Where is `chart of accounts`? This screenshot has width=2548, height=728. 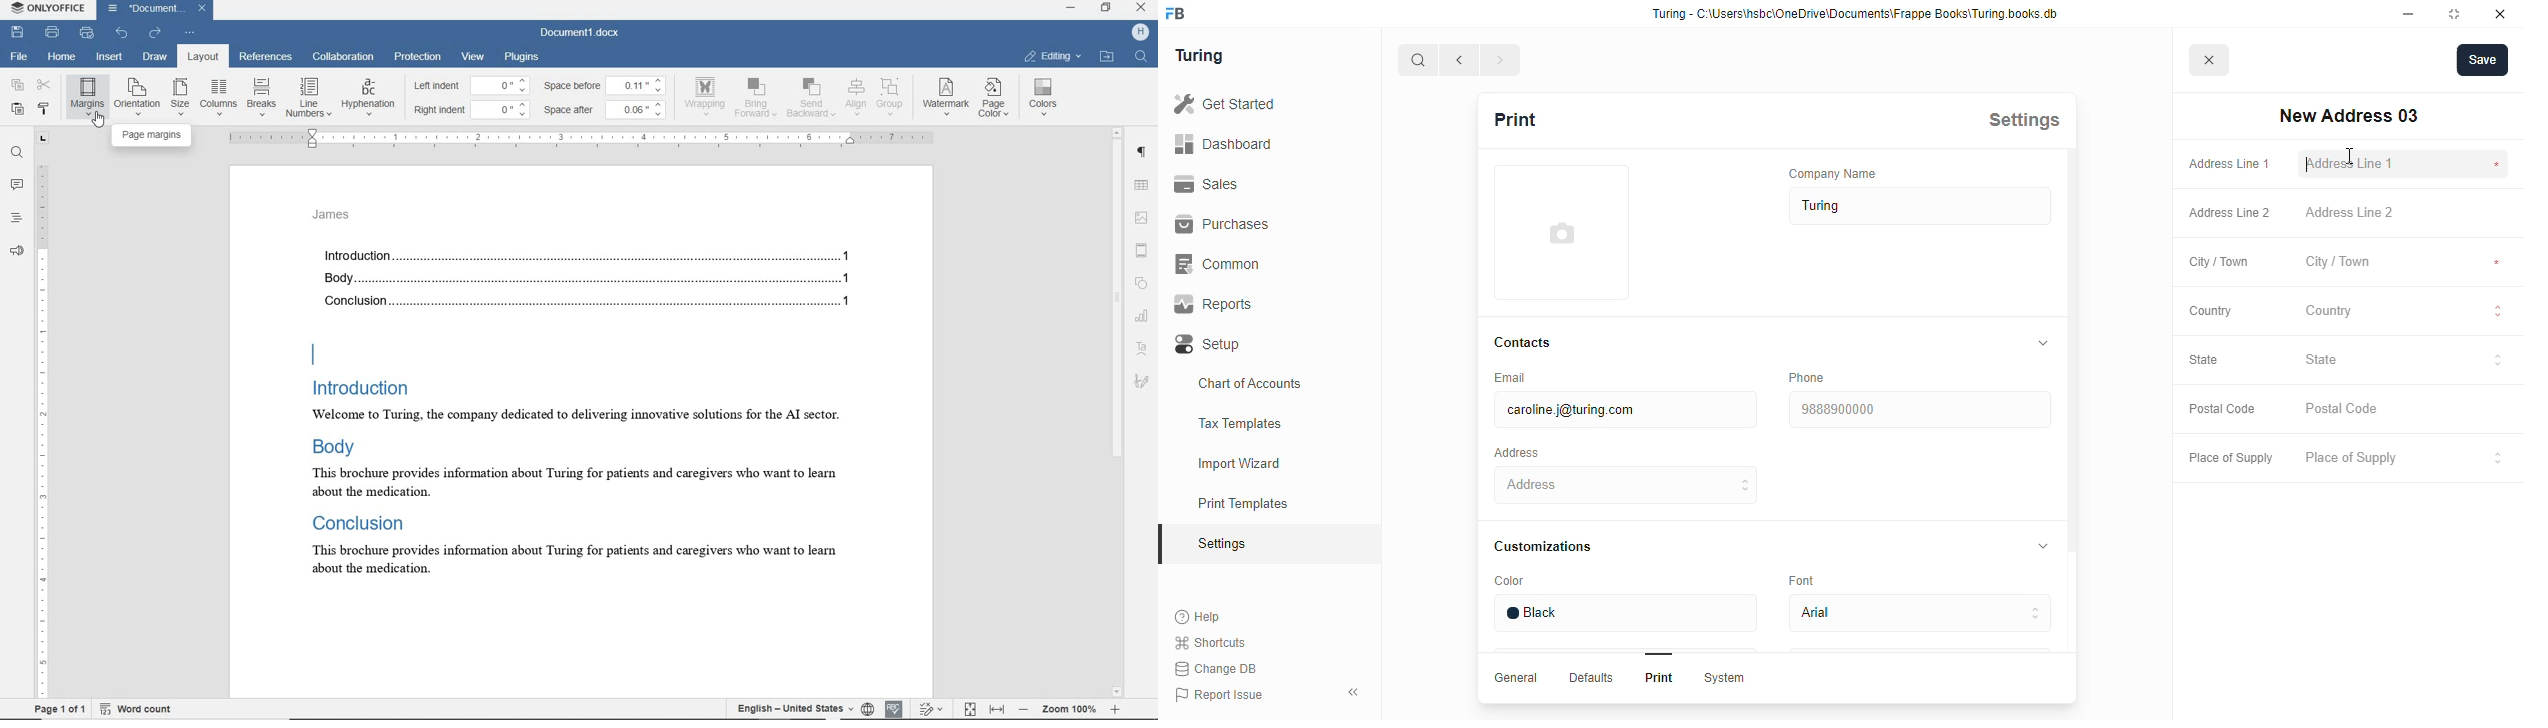
chart of accounts is located at coordinates (1250, 383).